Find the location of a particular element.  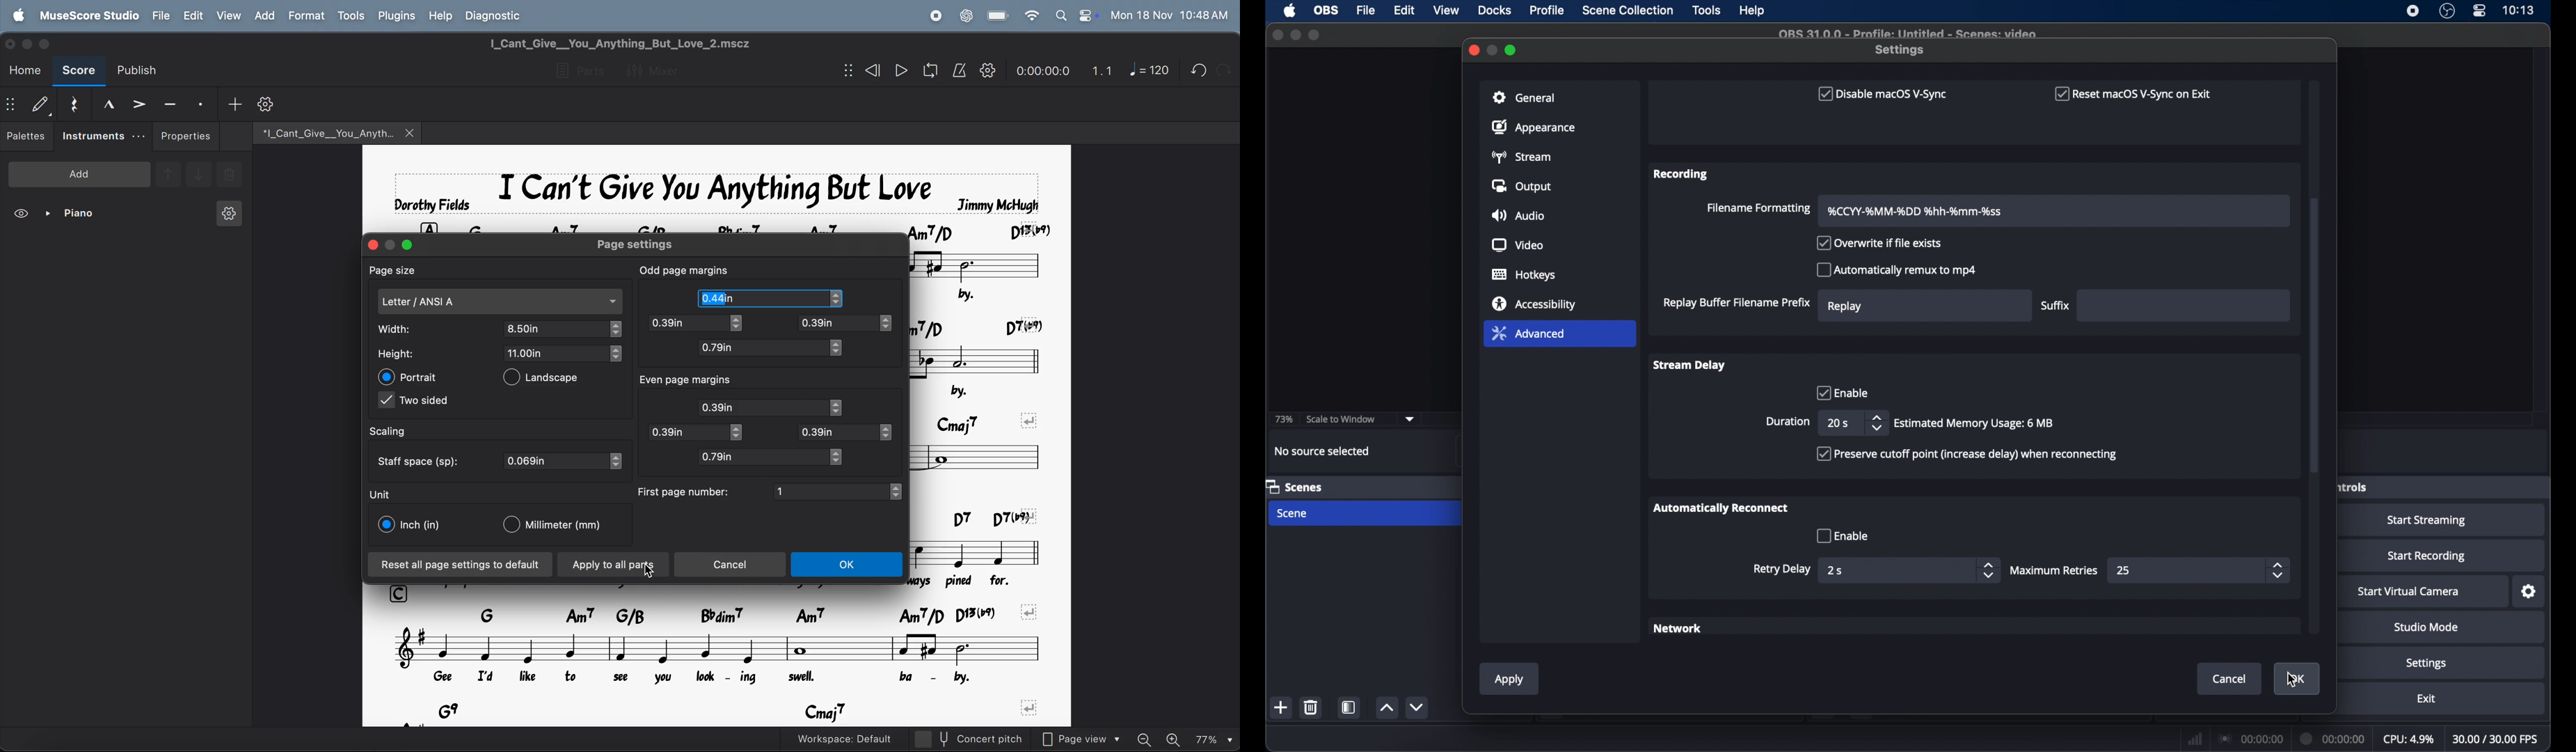

apple menu is located at coordinates (20, 14).